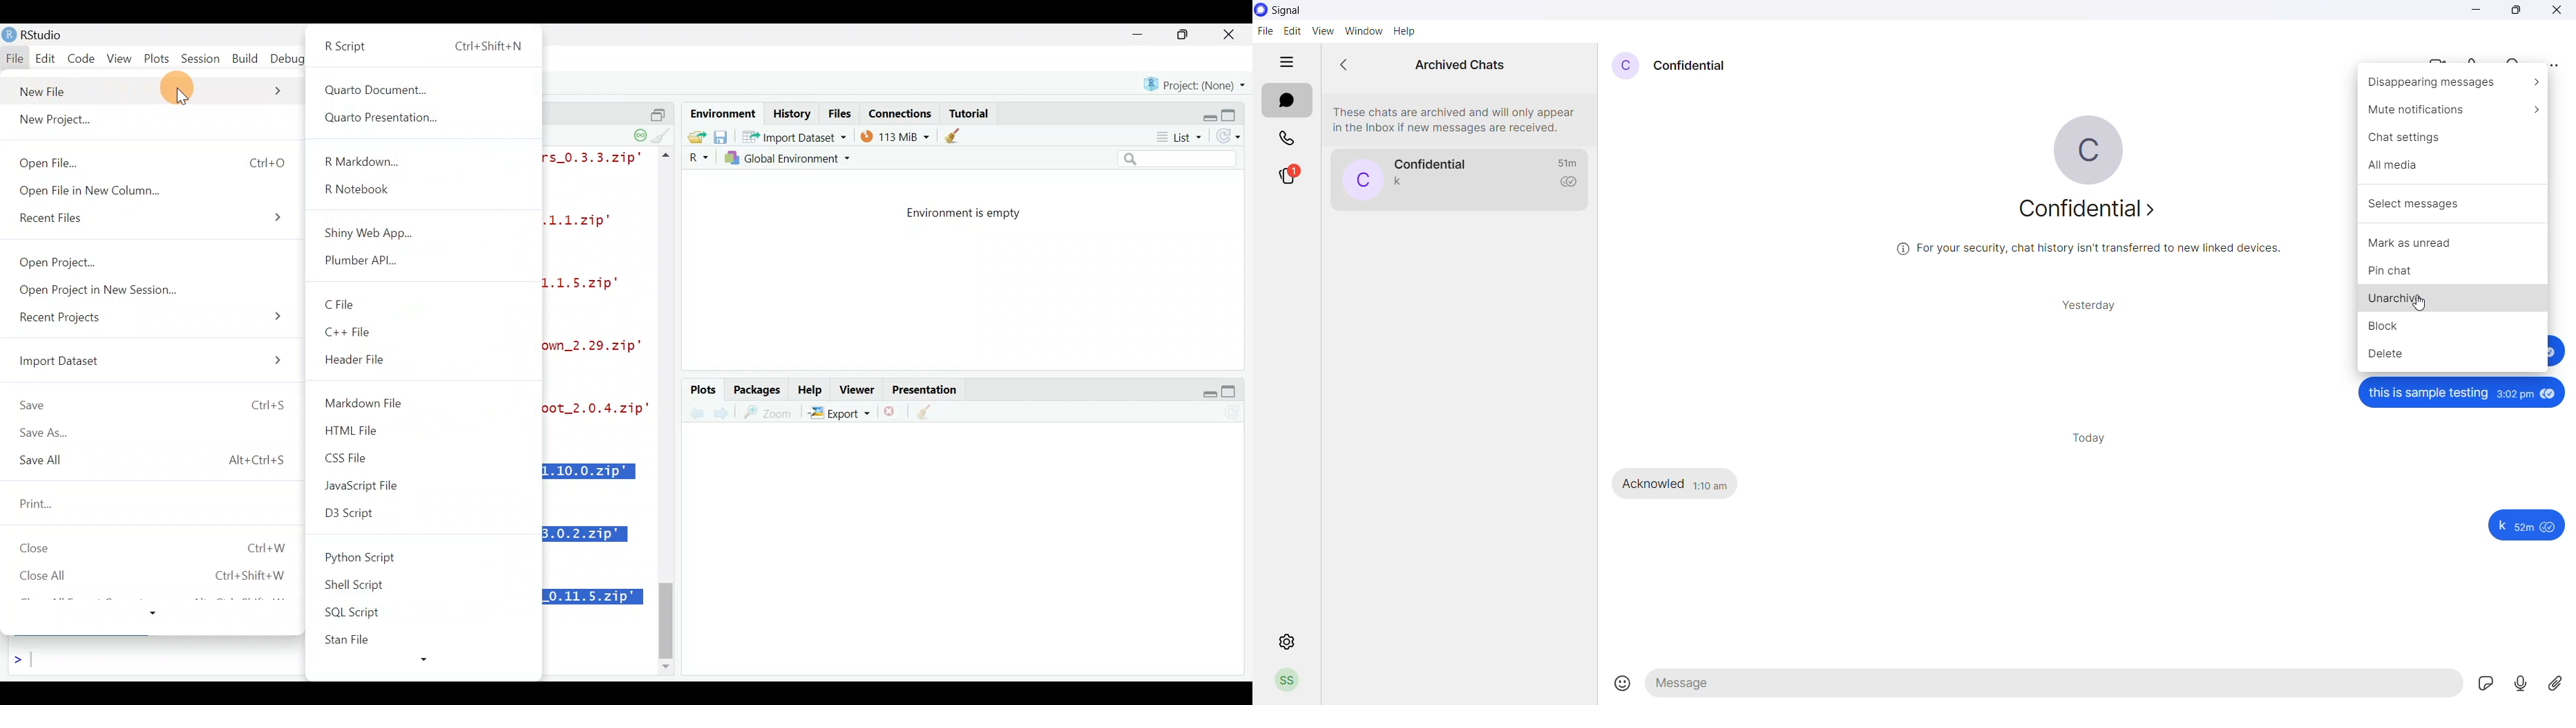  I want to click on Environment, so click(721, 113).